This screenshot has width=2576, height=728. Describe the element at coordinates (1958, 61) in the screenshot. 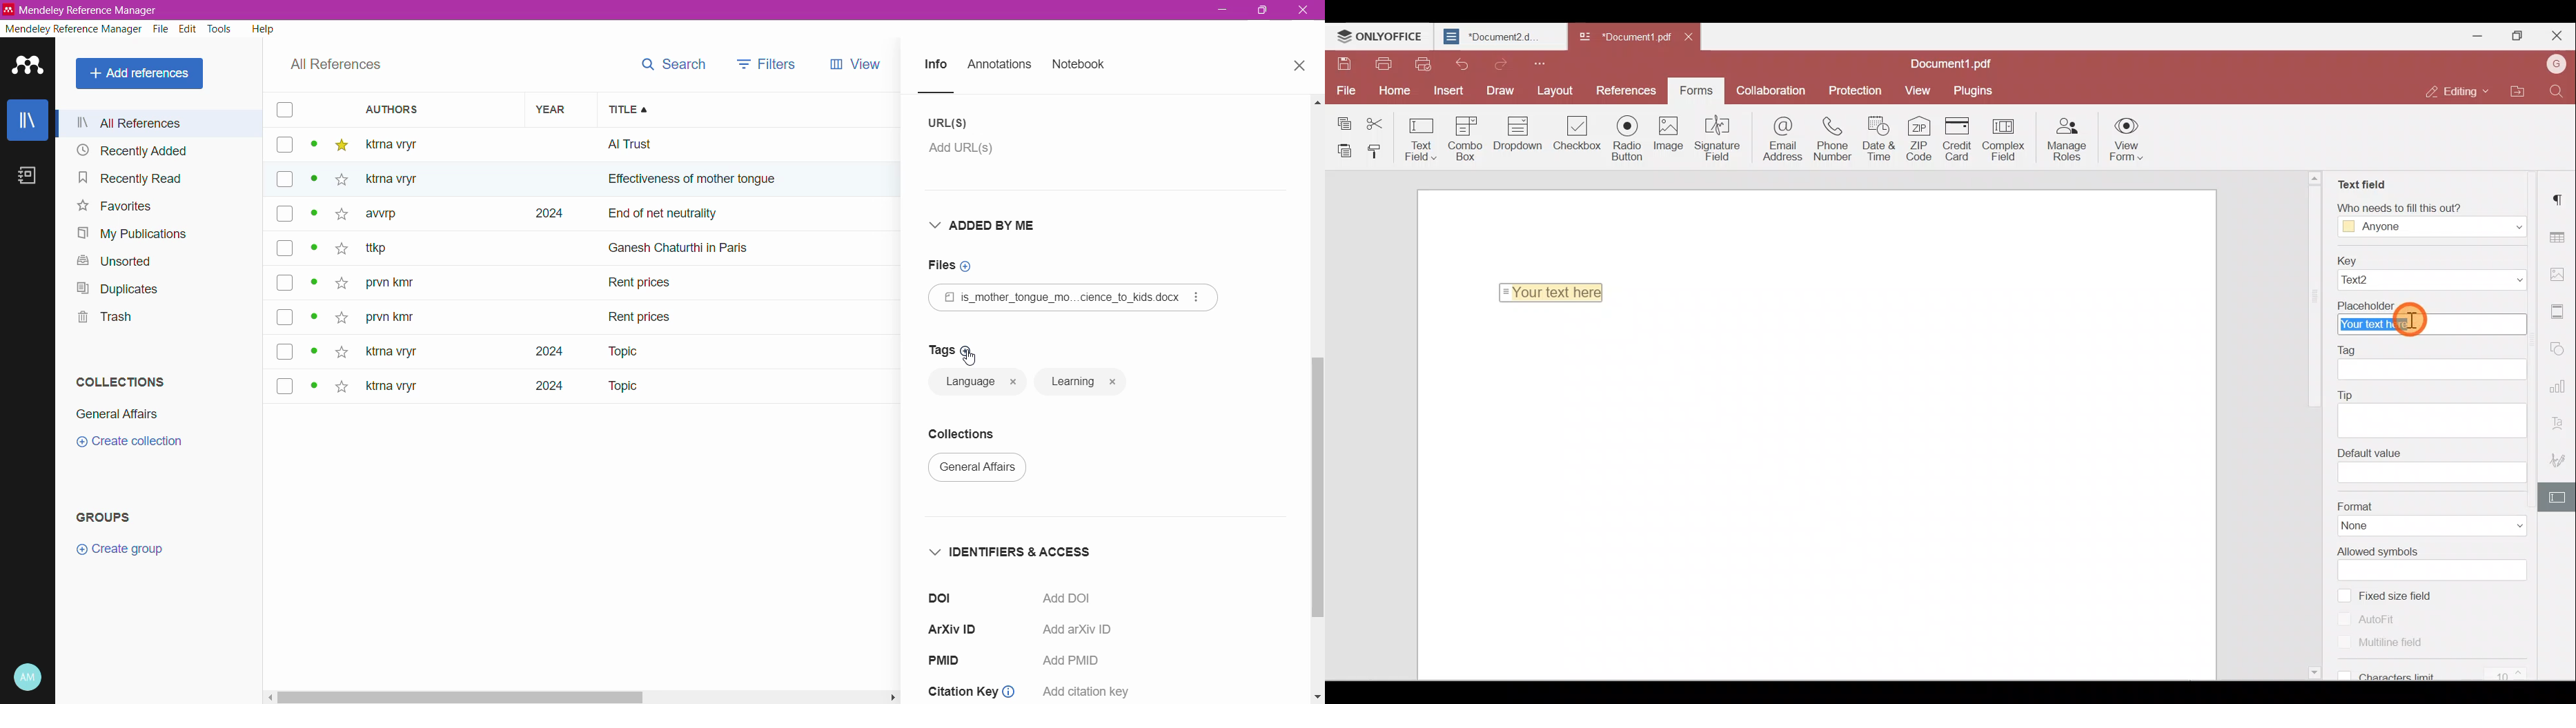

I see `Document1.pdf` at that location.